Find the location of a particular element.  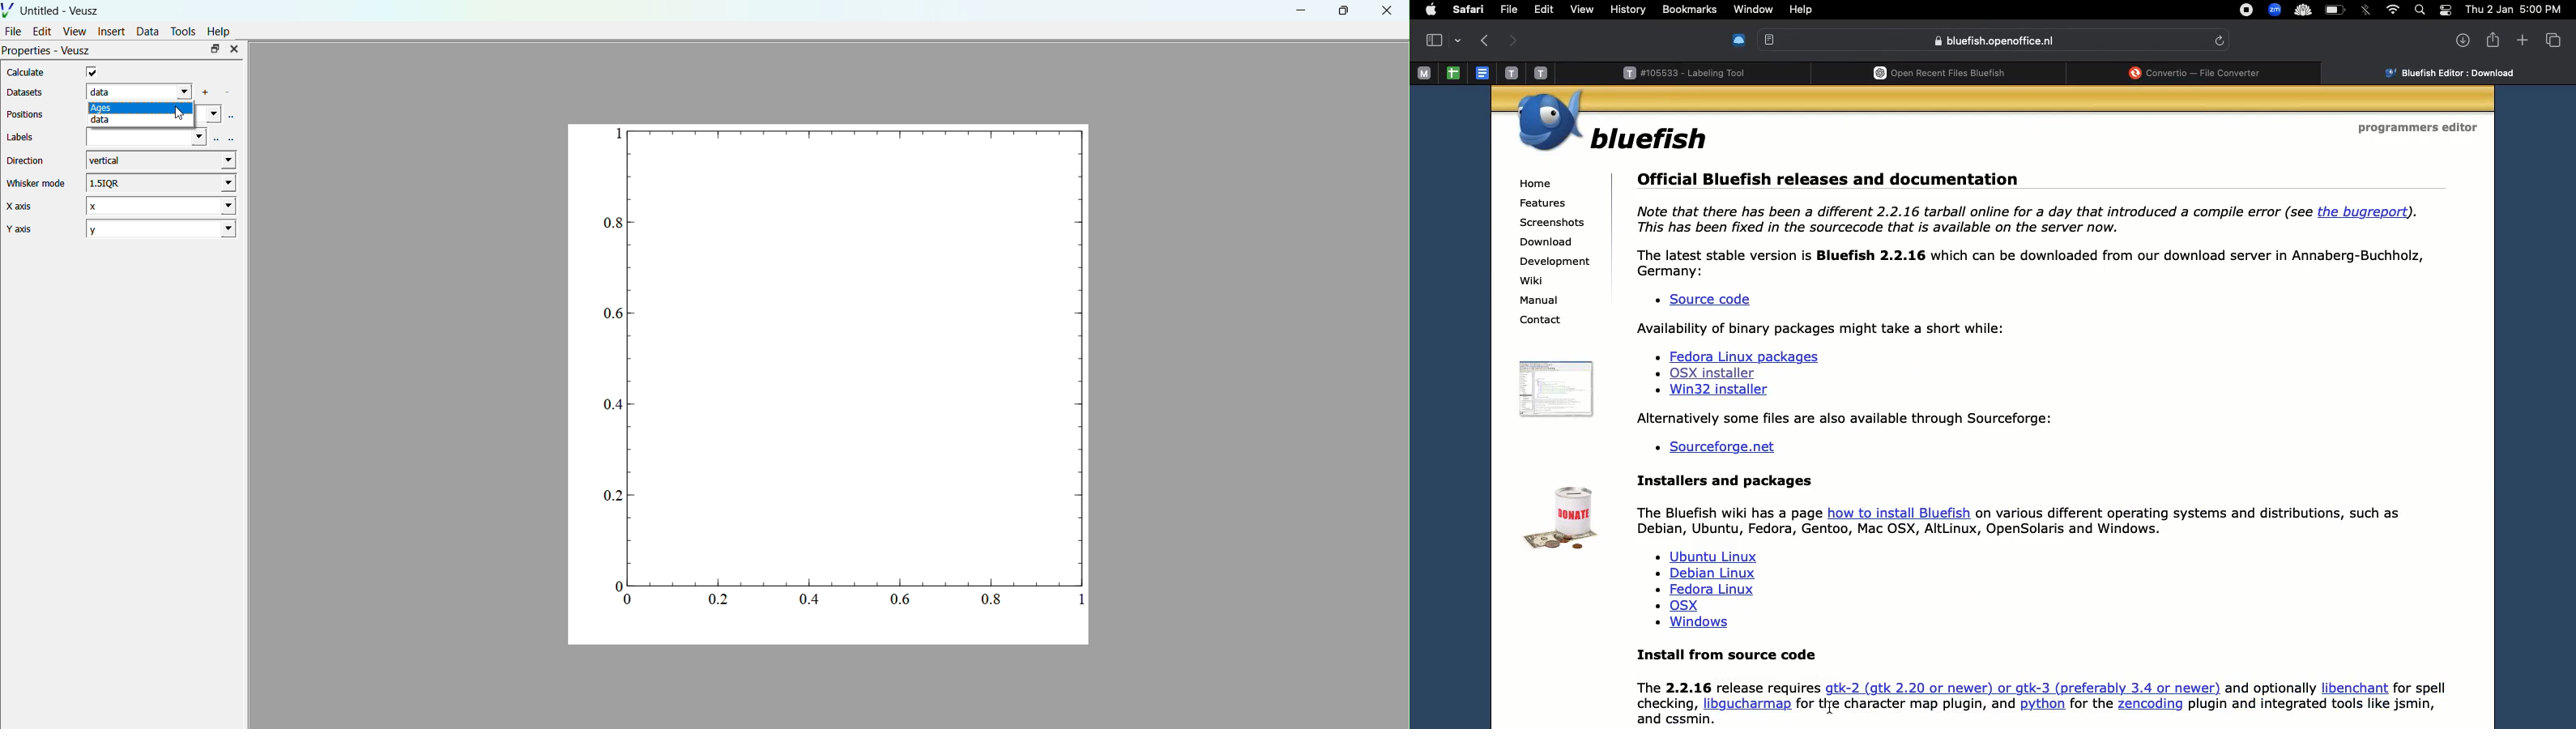

tags is located at coordinates (1828, 10).